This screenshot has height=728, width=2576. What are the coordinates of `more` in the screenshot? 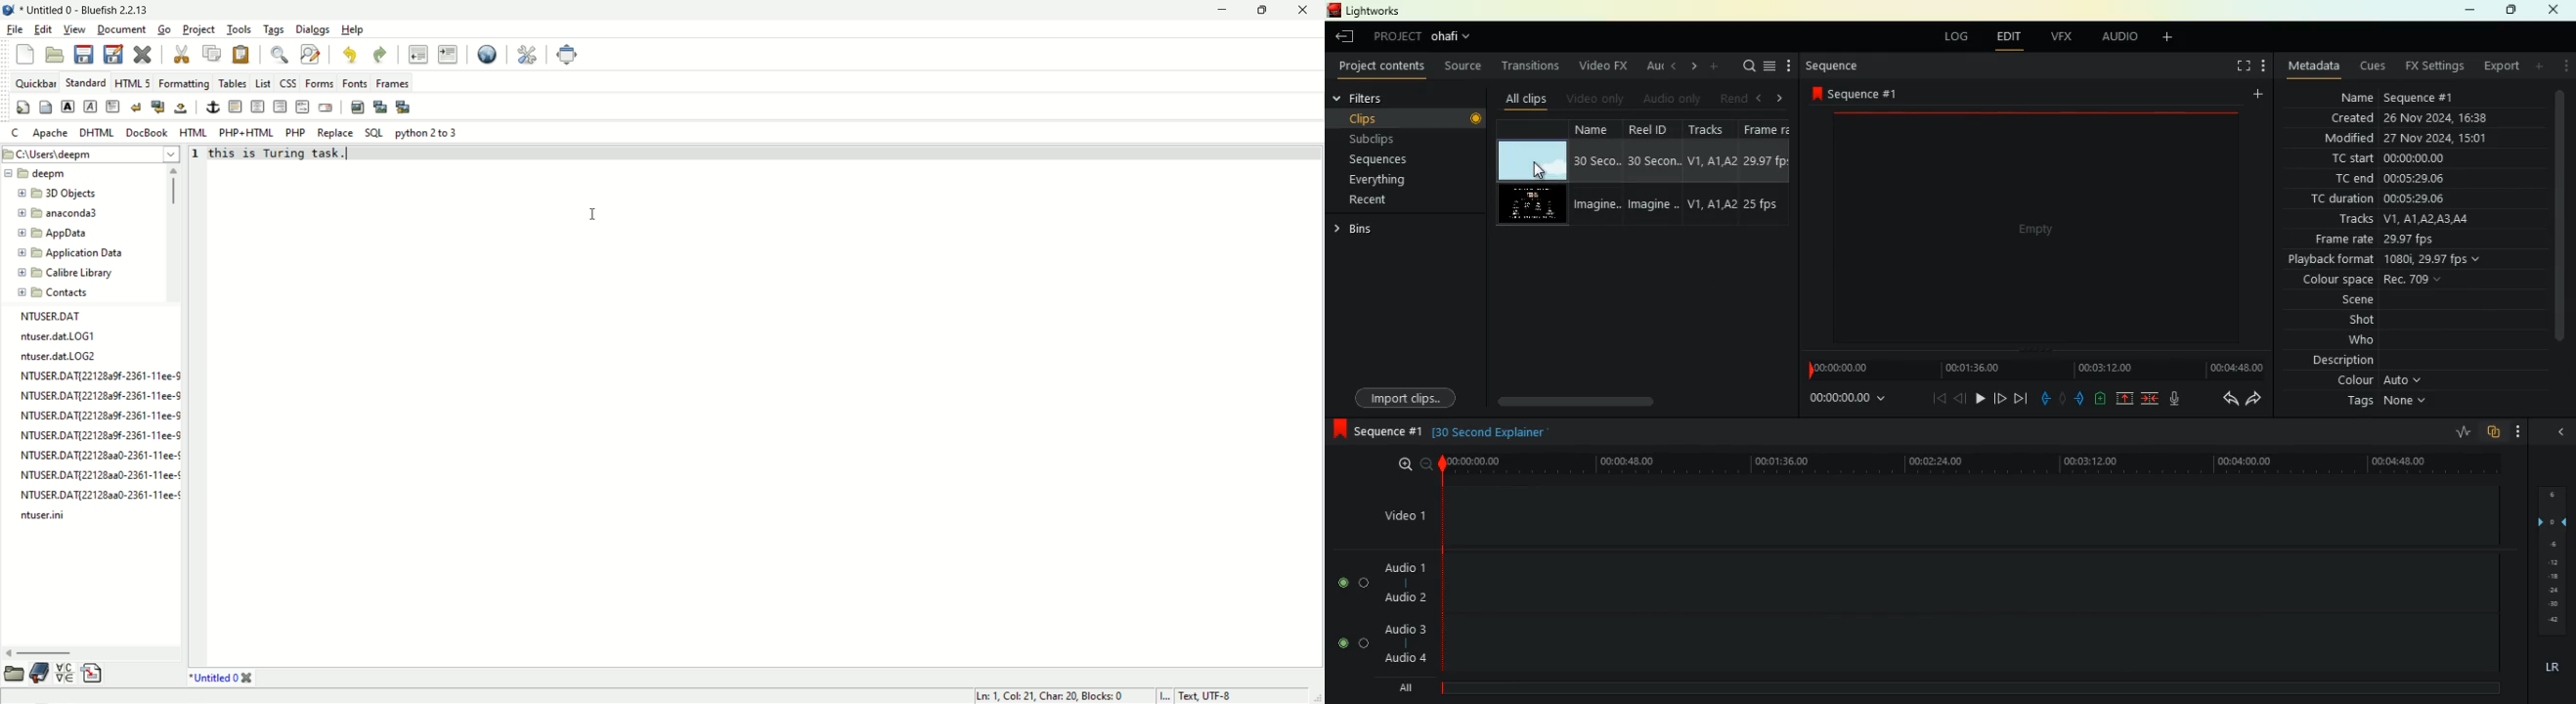 It's located at (2519, 430).